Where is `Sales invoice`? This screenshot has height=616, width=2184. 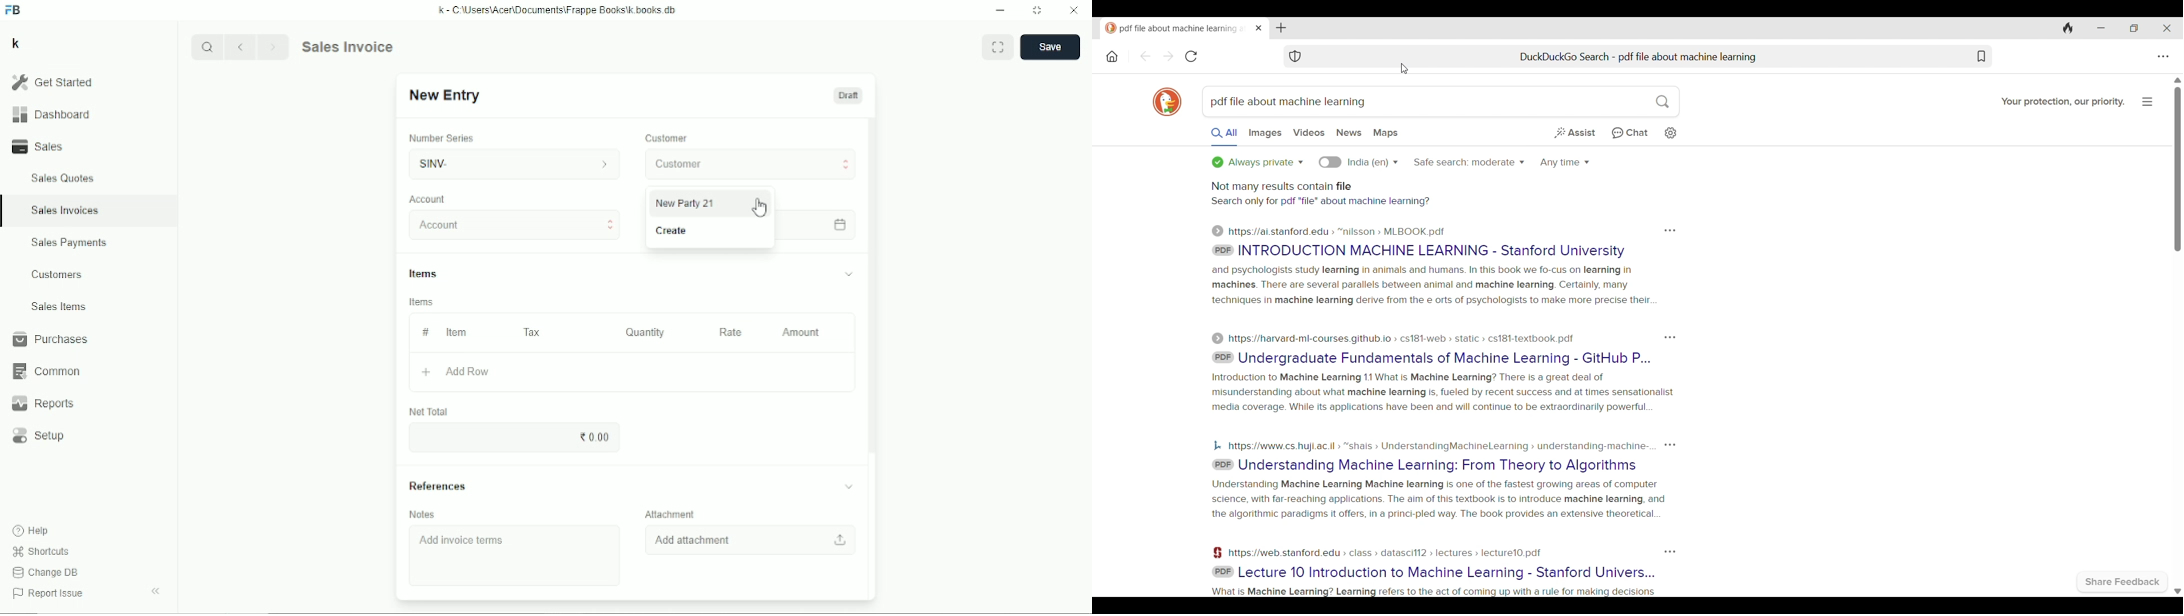 Sales invoice is located at coordinates (347, 46).